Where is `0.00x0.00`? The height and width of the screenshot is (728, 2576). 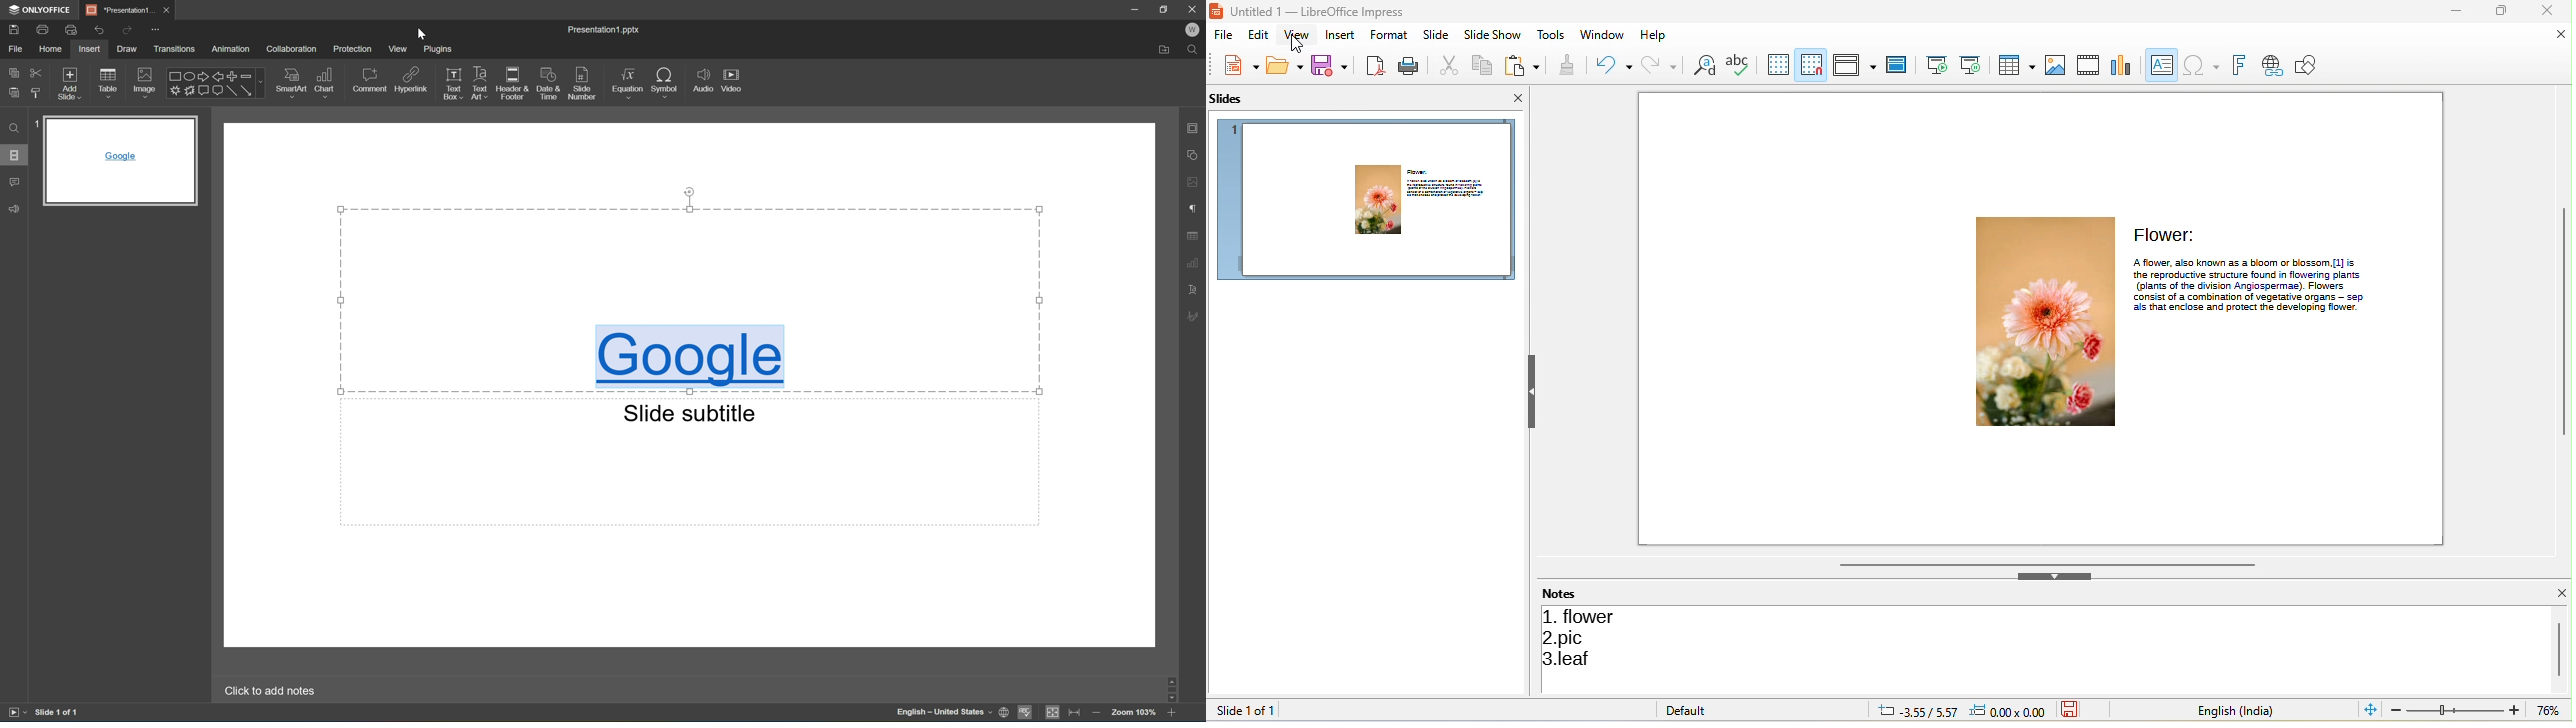 0.00x0.00 is located at coordinates (2011, 711).